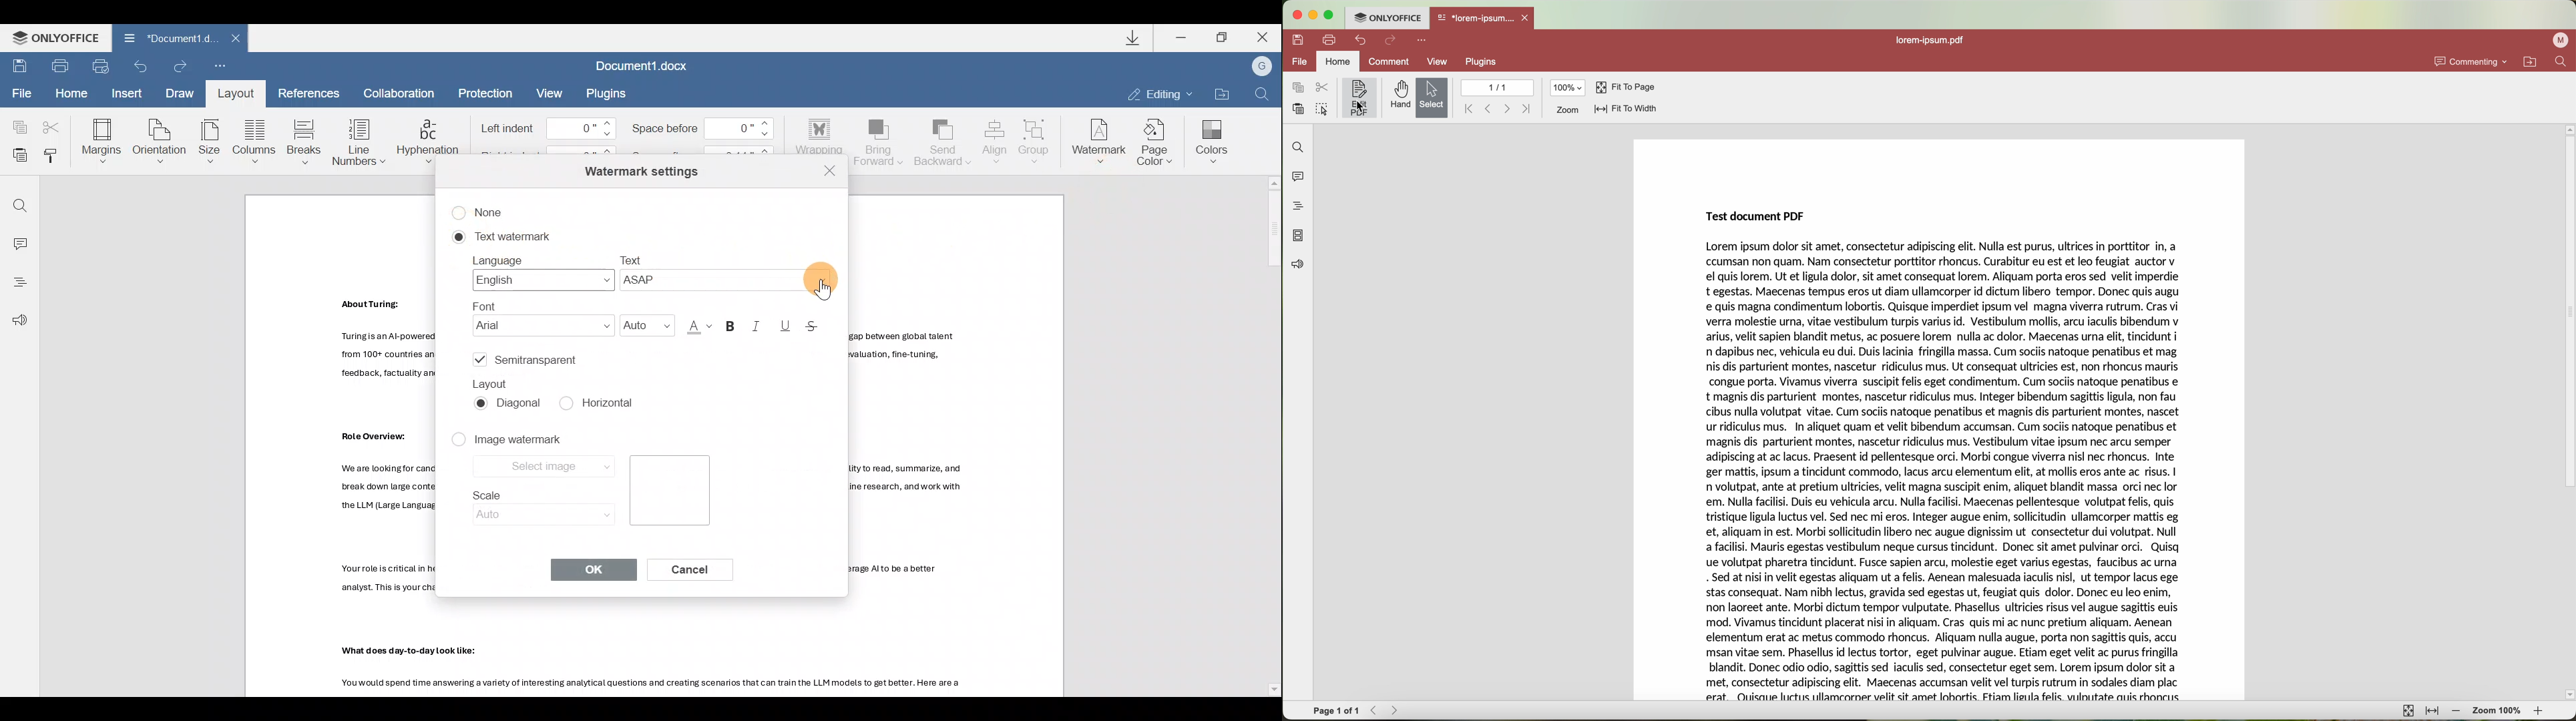  Describe the element at coordinates (1158, 140) in the screenshot. I see `Page color` at that location.